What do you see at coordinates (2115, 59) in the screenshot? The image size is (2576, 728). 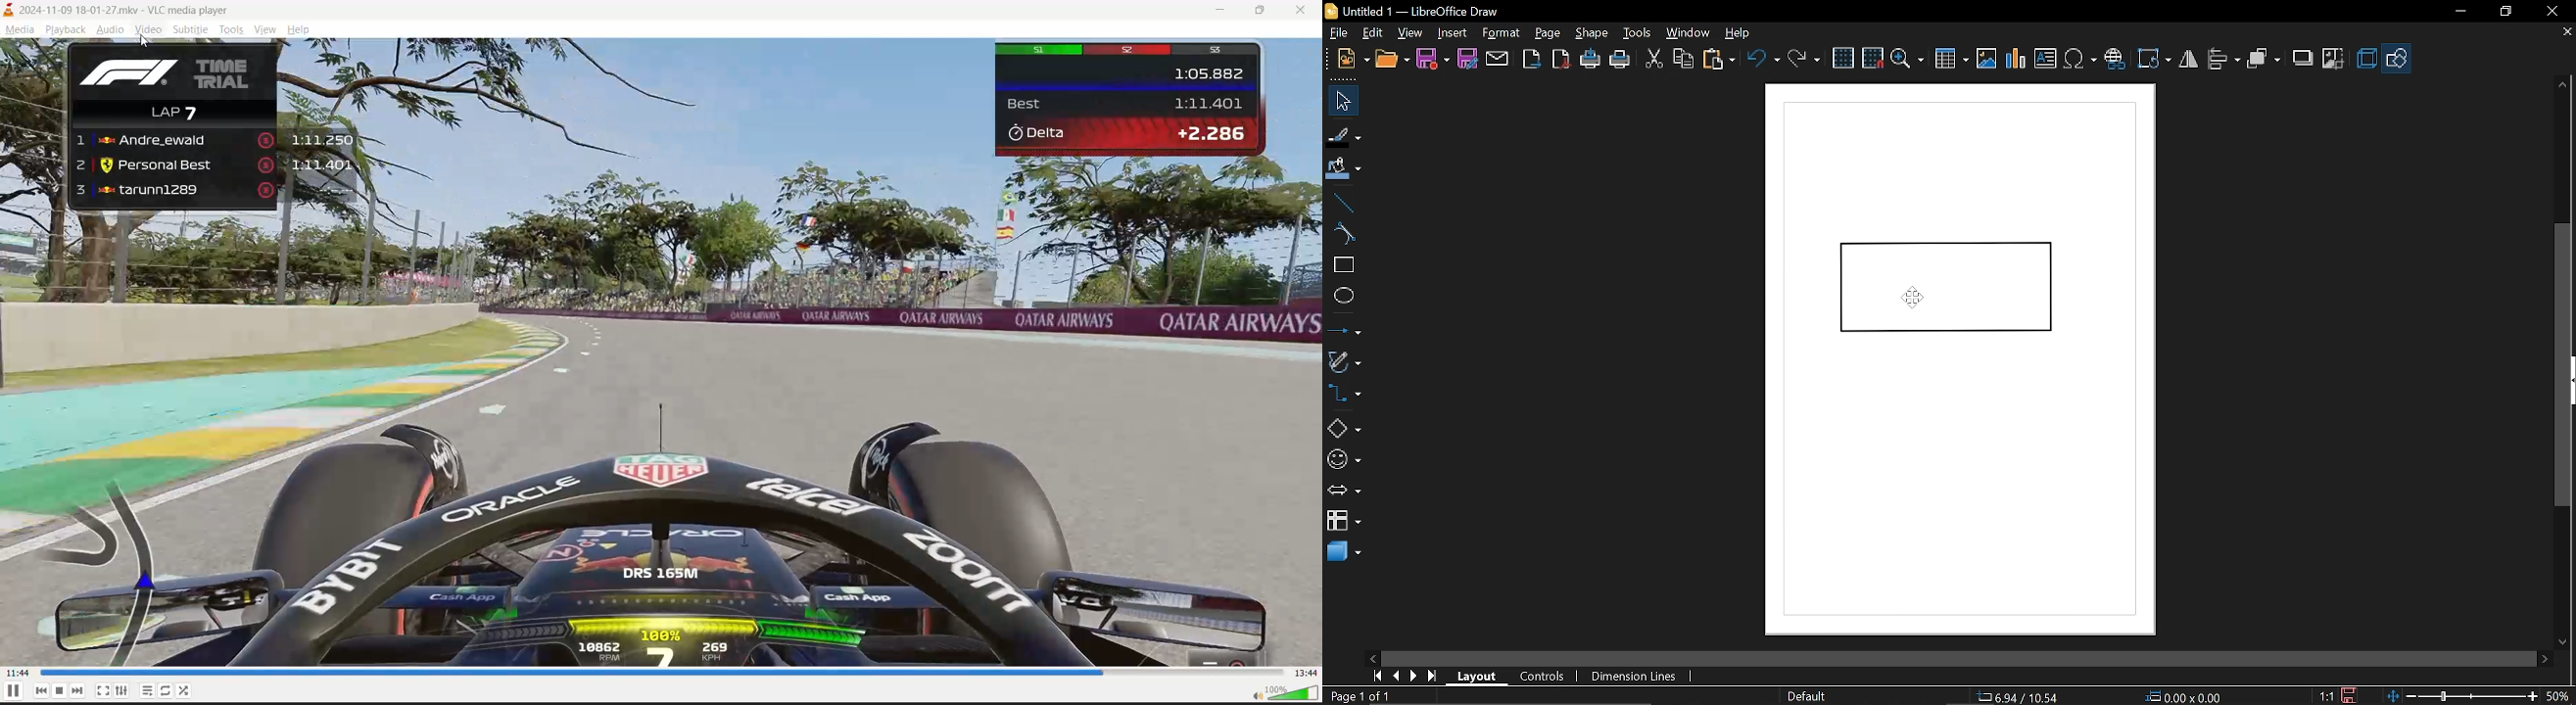 I see `insert hyperlink` at bounding box center [2115, 59].